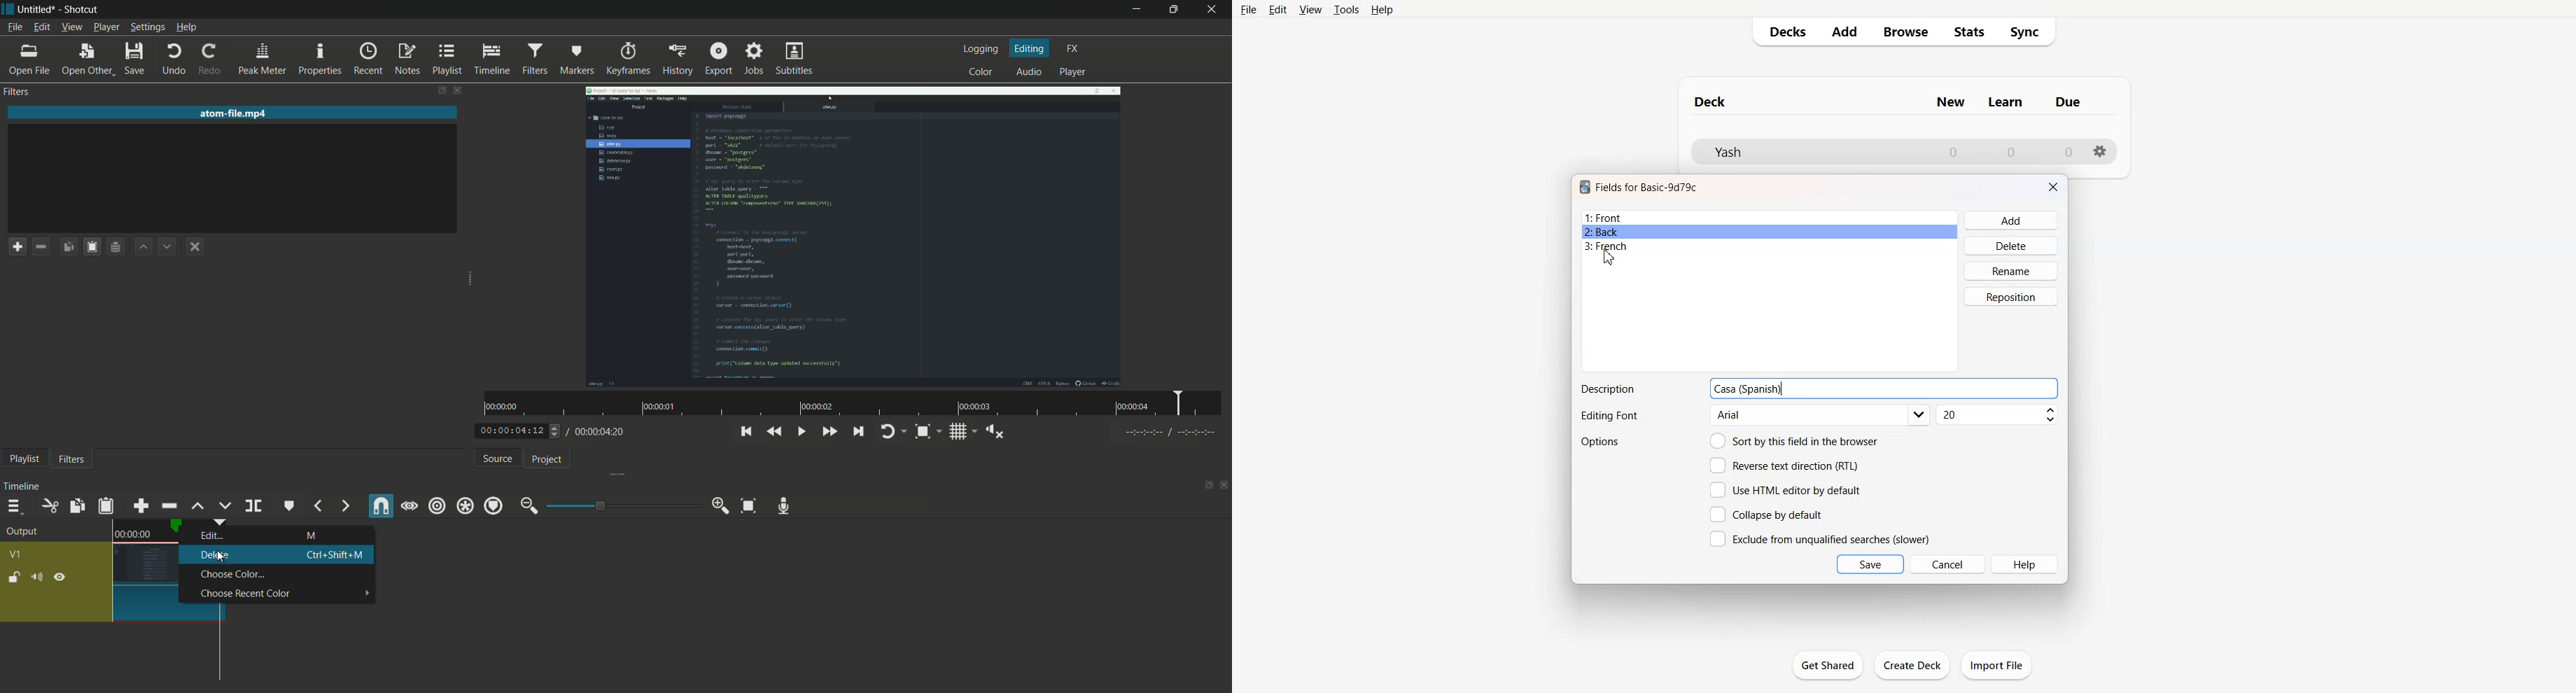  I want to click on French, so click(1770, 246).